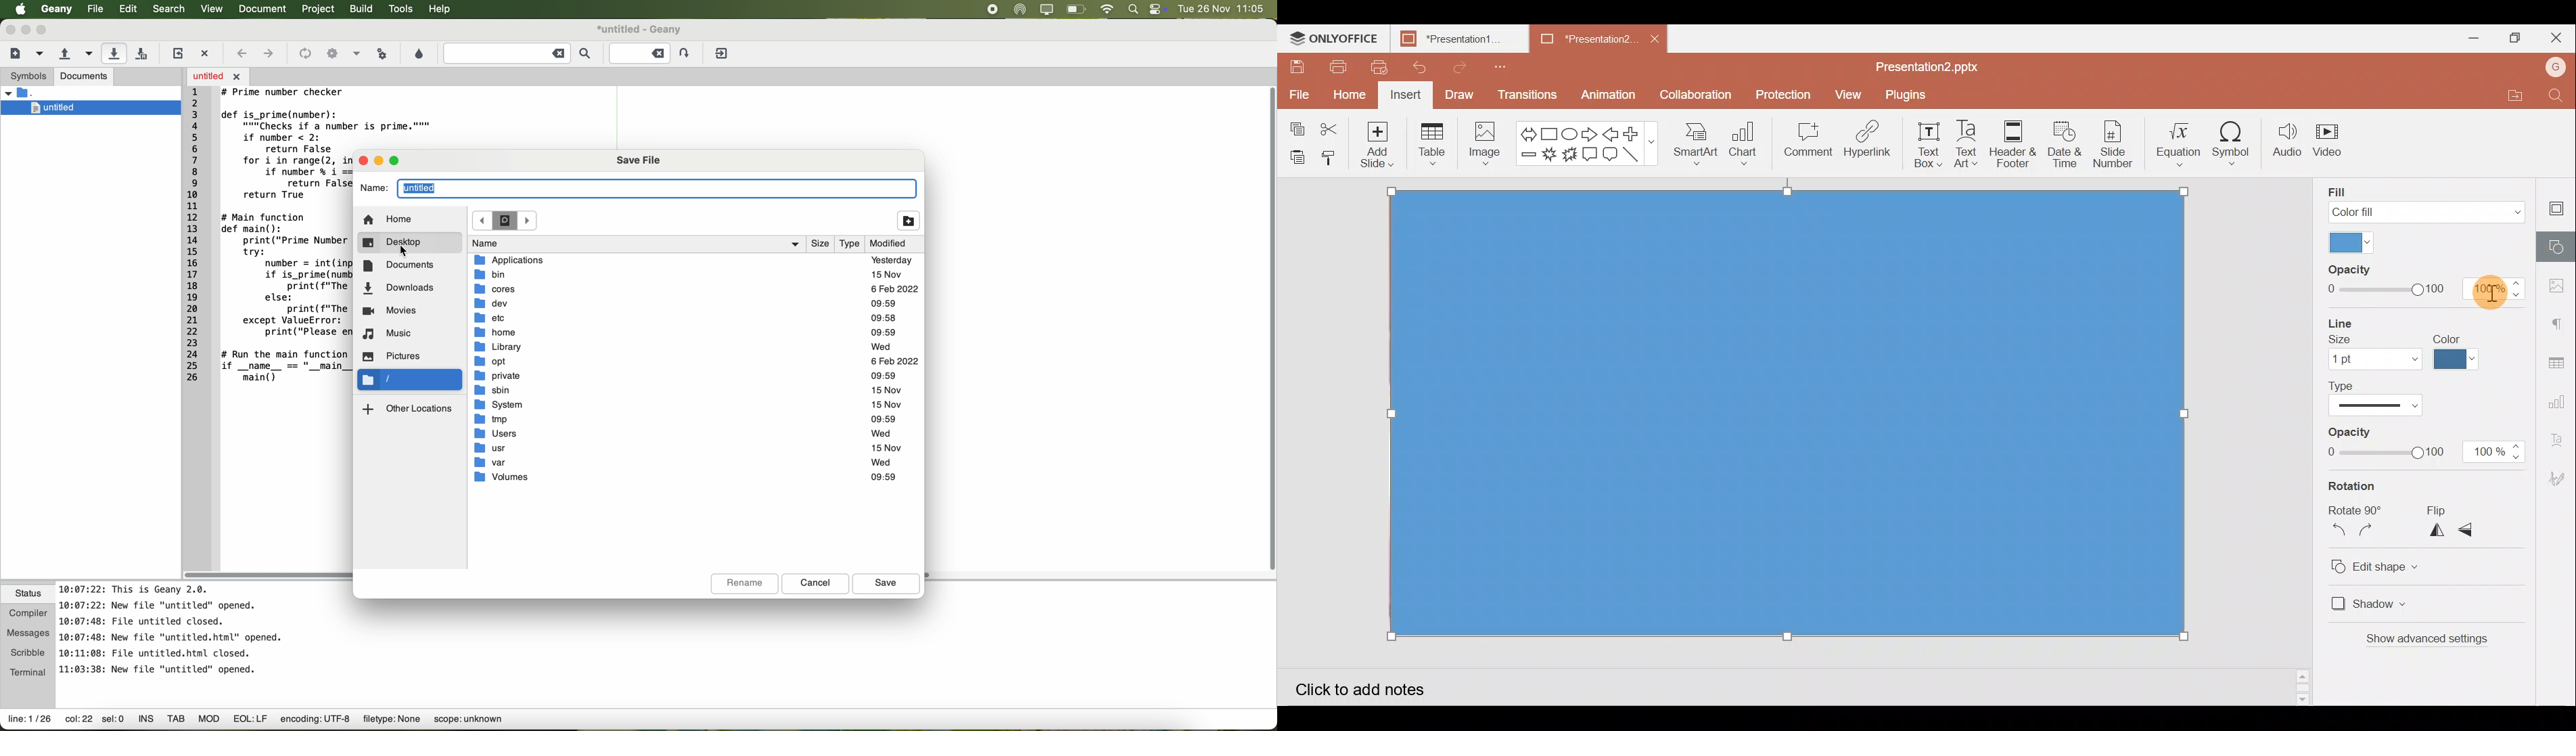 The image size is (2576, 756). I want to click on Slide bar, so click(2303, 684).